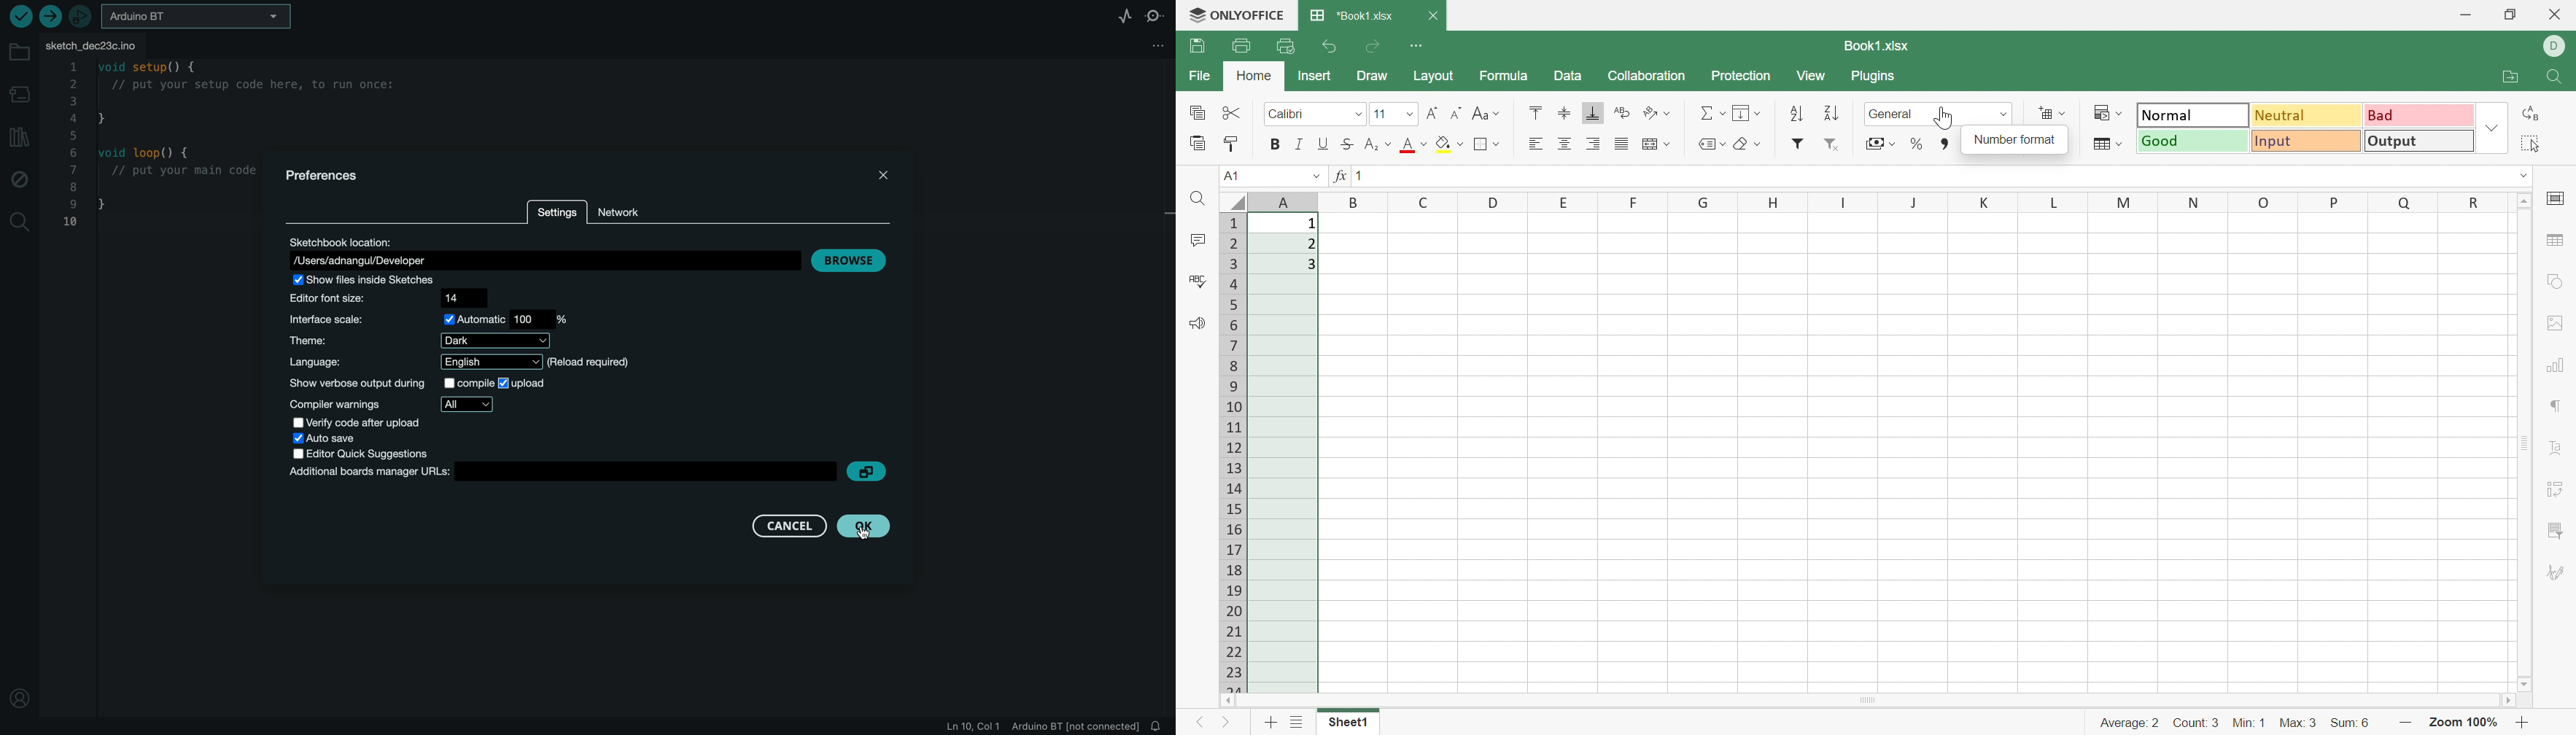 Image resolution: width=2576 pixels, height=756 pixels. I want to click on Zoom out, so click(2523, 725).